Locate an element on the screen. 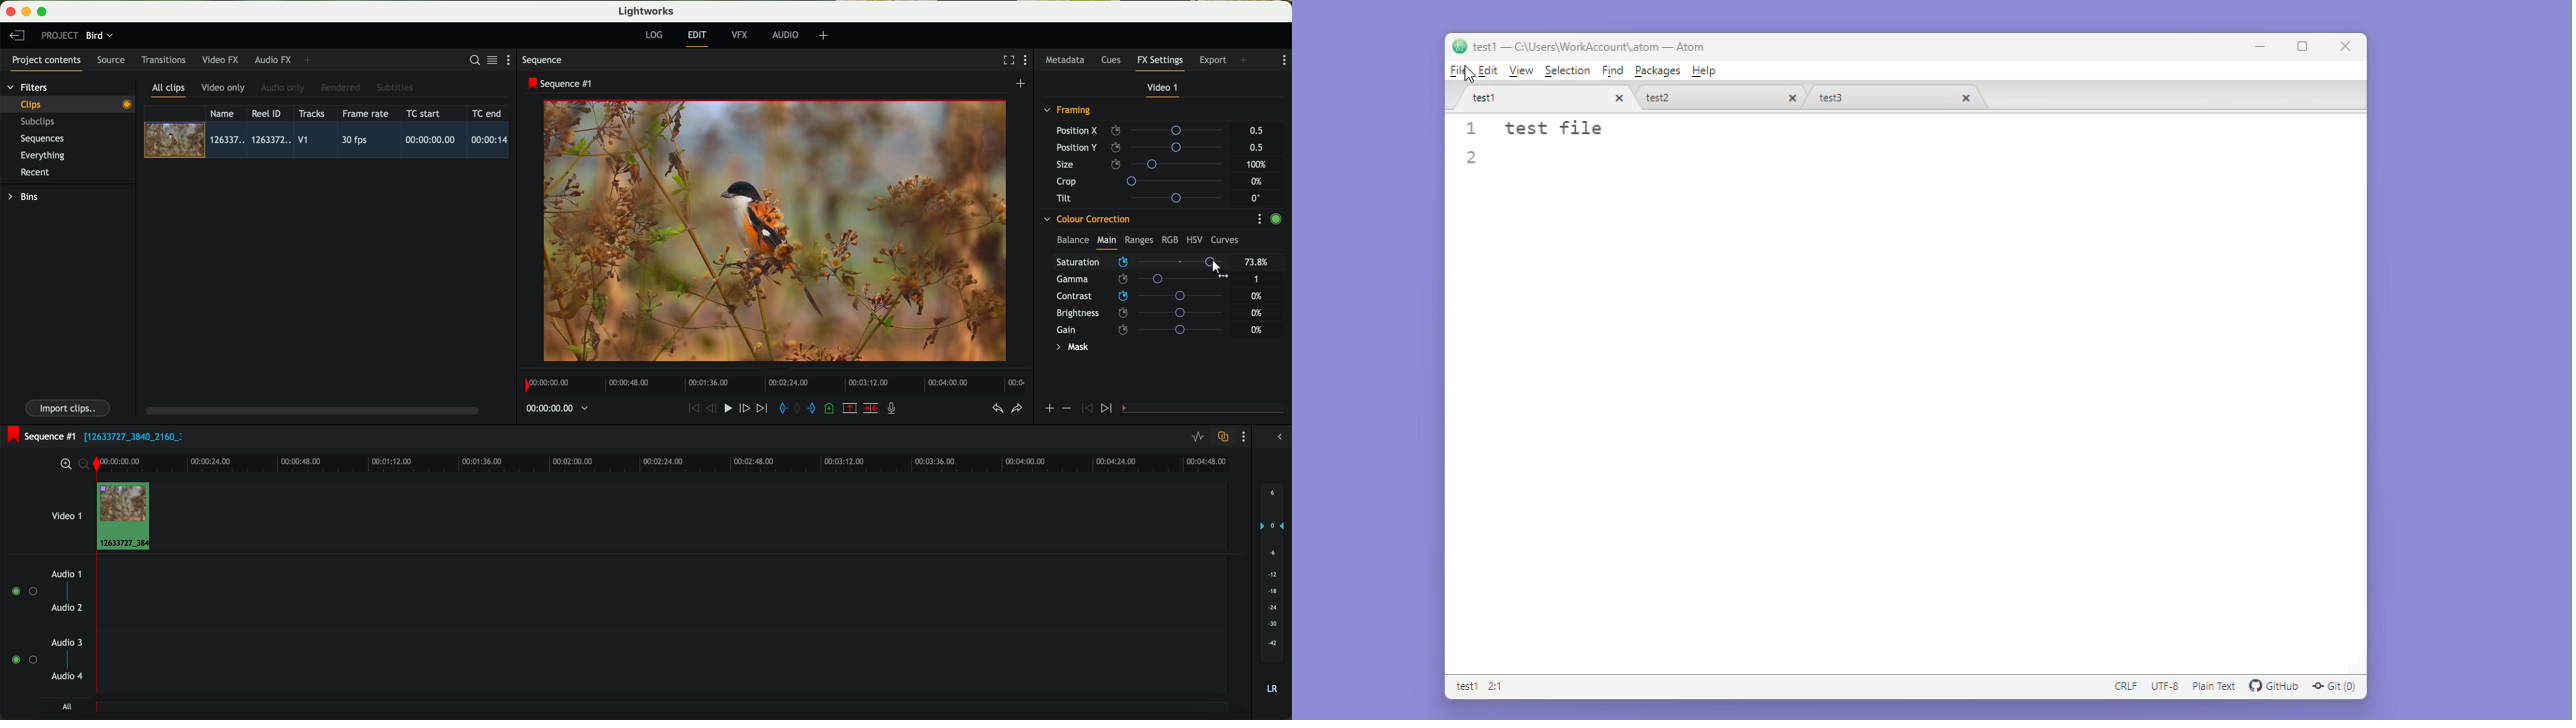 This screenshot has height=728, width=2576. Close is located at coordinates (2343, 48).